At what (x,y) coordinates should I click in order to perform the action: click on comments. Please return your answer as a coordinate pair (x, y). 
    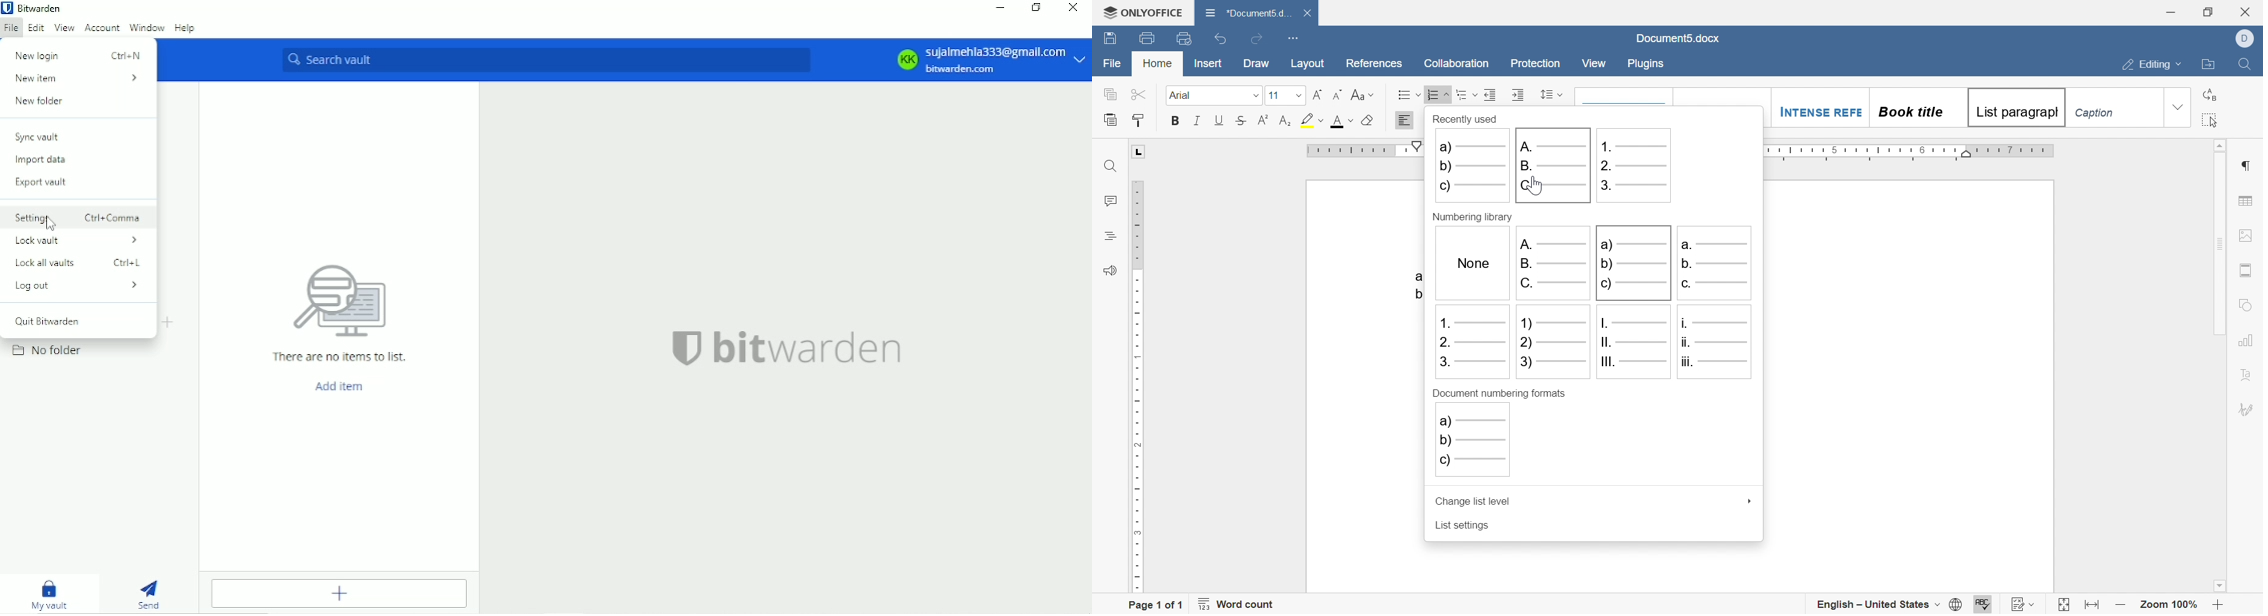
    Looking at the image, I should click on (1110, 200).